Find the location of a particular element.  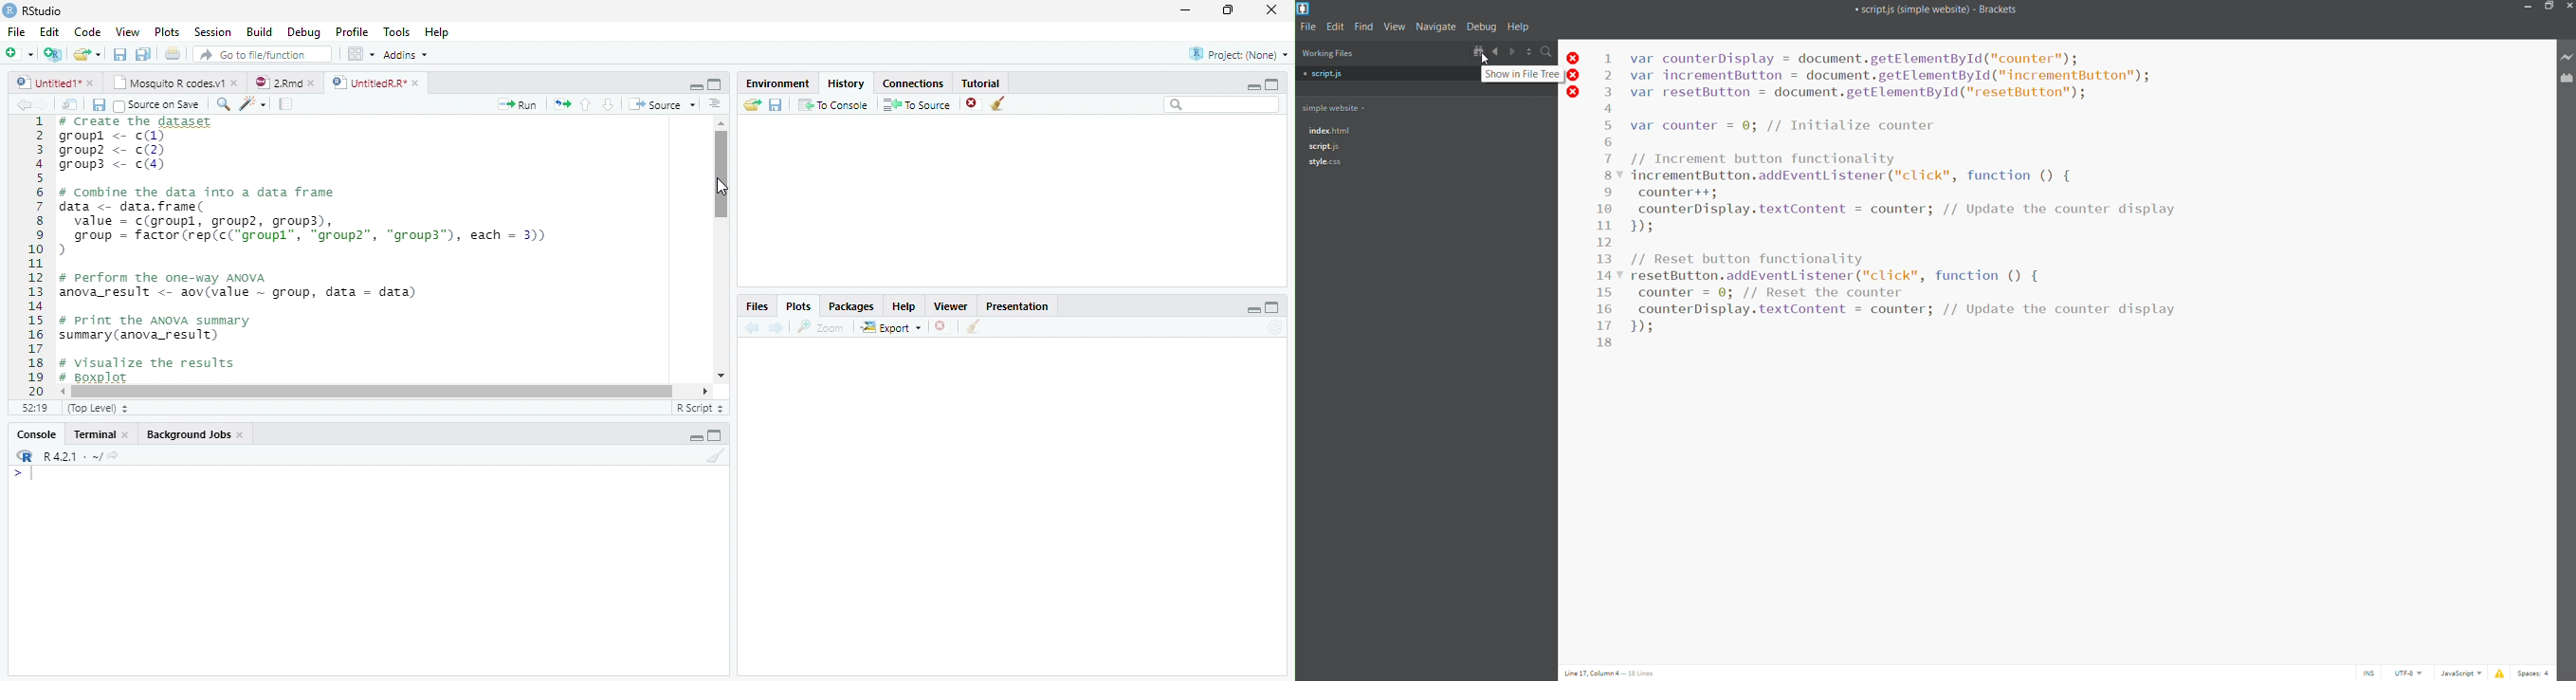

Maximize is located at coordinates (1272, 308).